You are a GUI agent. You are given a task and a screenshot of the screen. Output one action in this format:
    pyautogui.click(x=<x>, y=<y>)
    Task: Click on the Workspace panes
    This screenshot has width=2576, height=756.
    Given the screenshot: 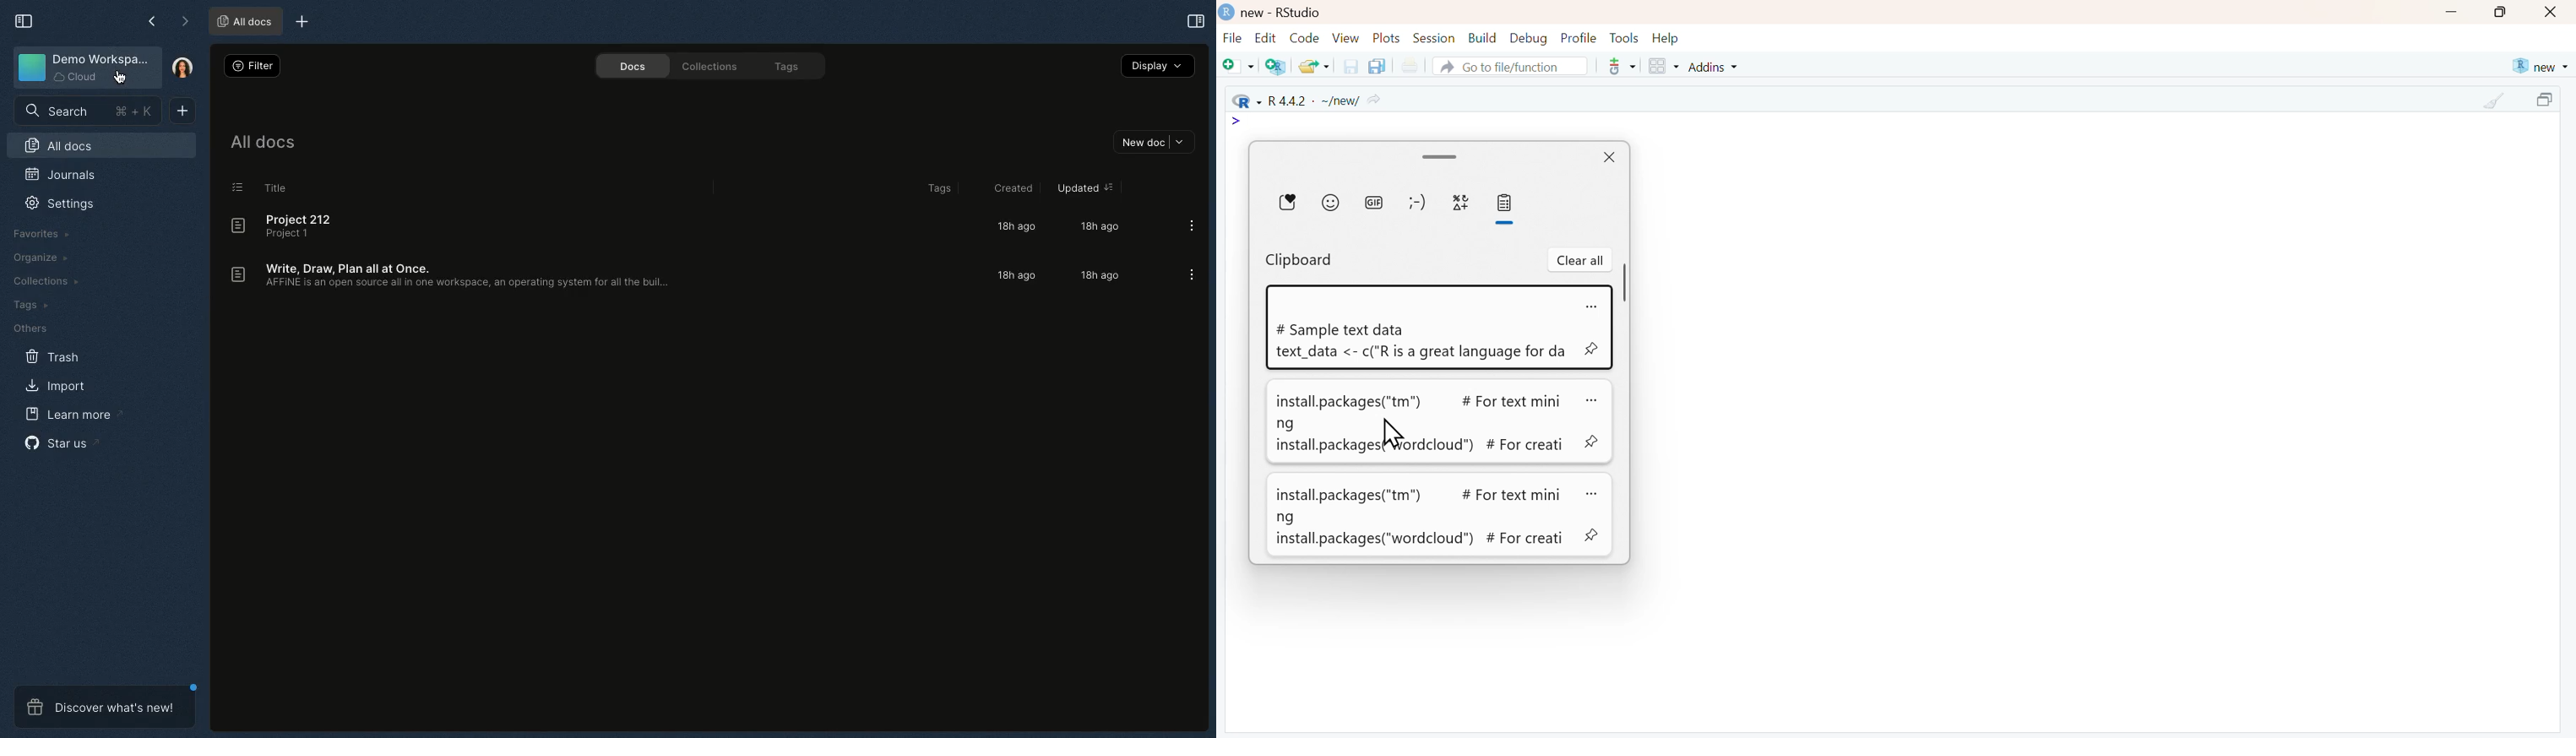 What is the action you would take?
    pyautogui.click(x=1663, y=67)
    